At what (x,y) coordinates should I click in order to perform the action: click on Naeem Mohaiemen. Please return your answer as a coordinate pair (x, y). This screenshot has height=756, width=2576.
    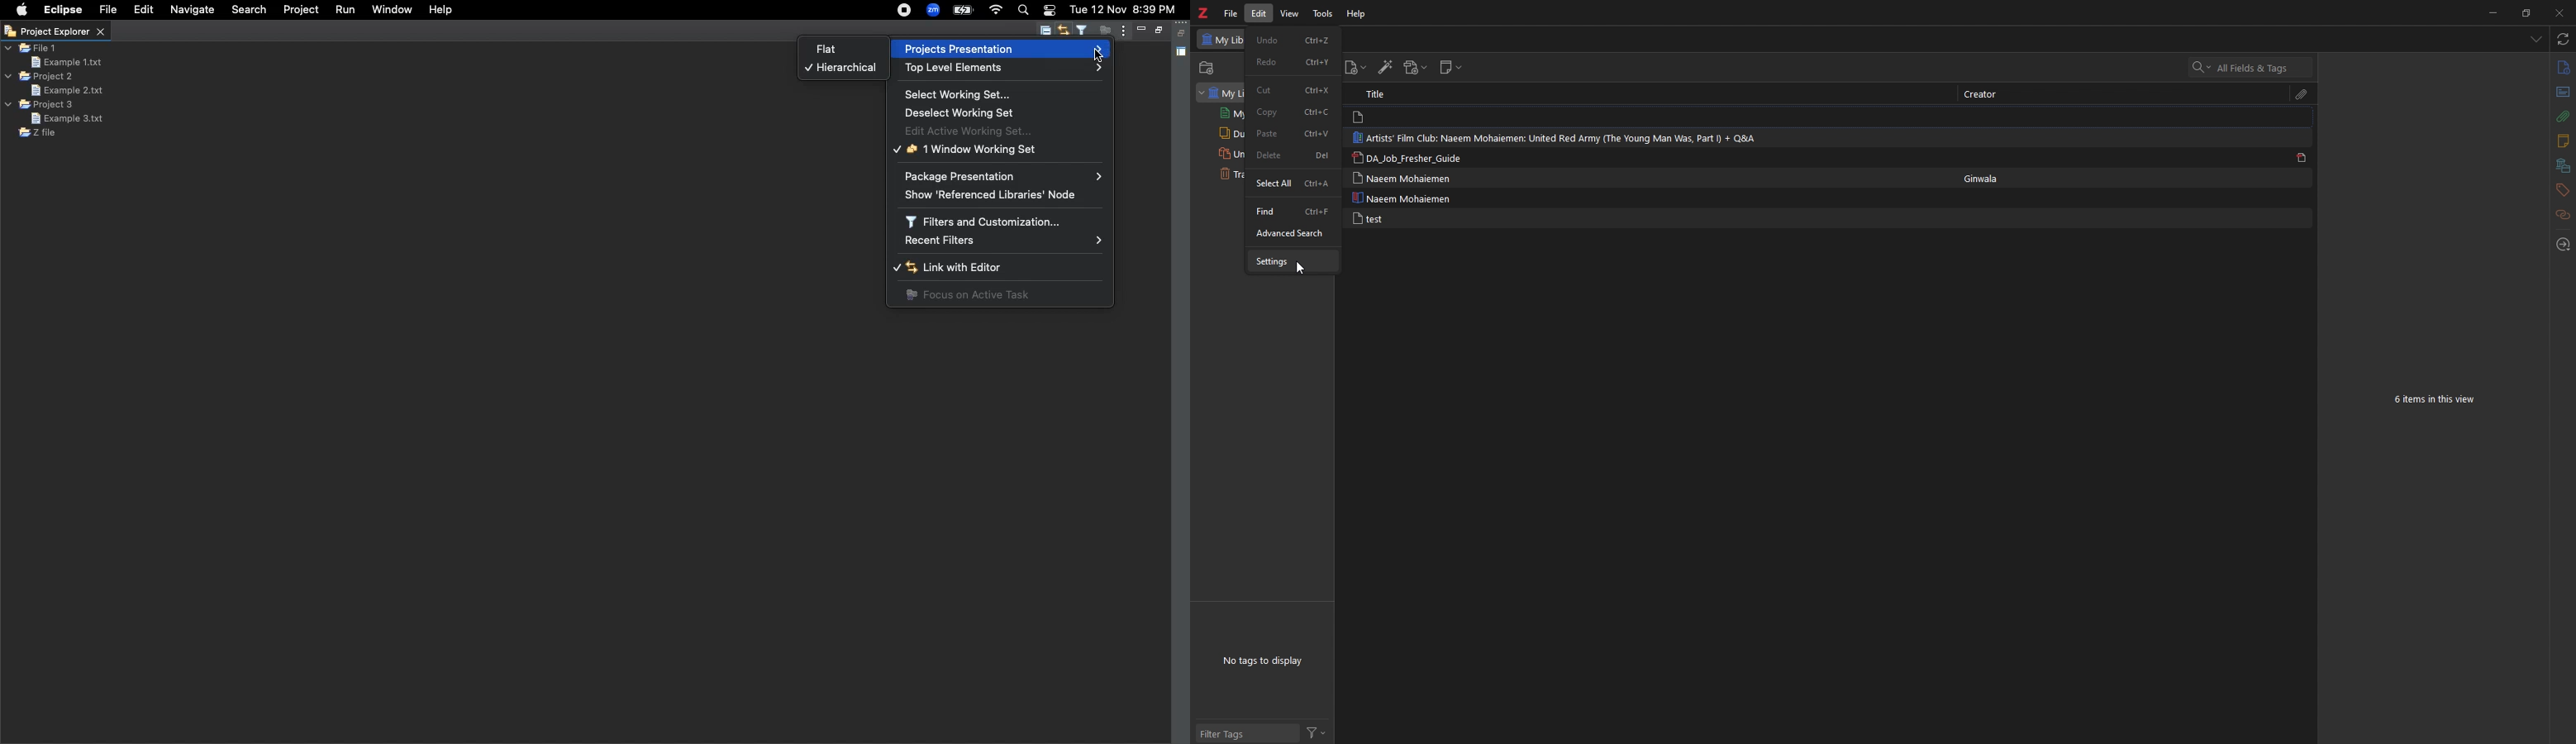
    Looking at the image, I should click on (1405, 198).